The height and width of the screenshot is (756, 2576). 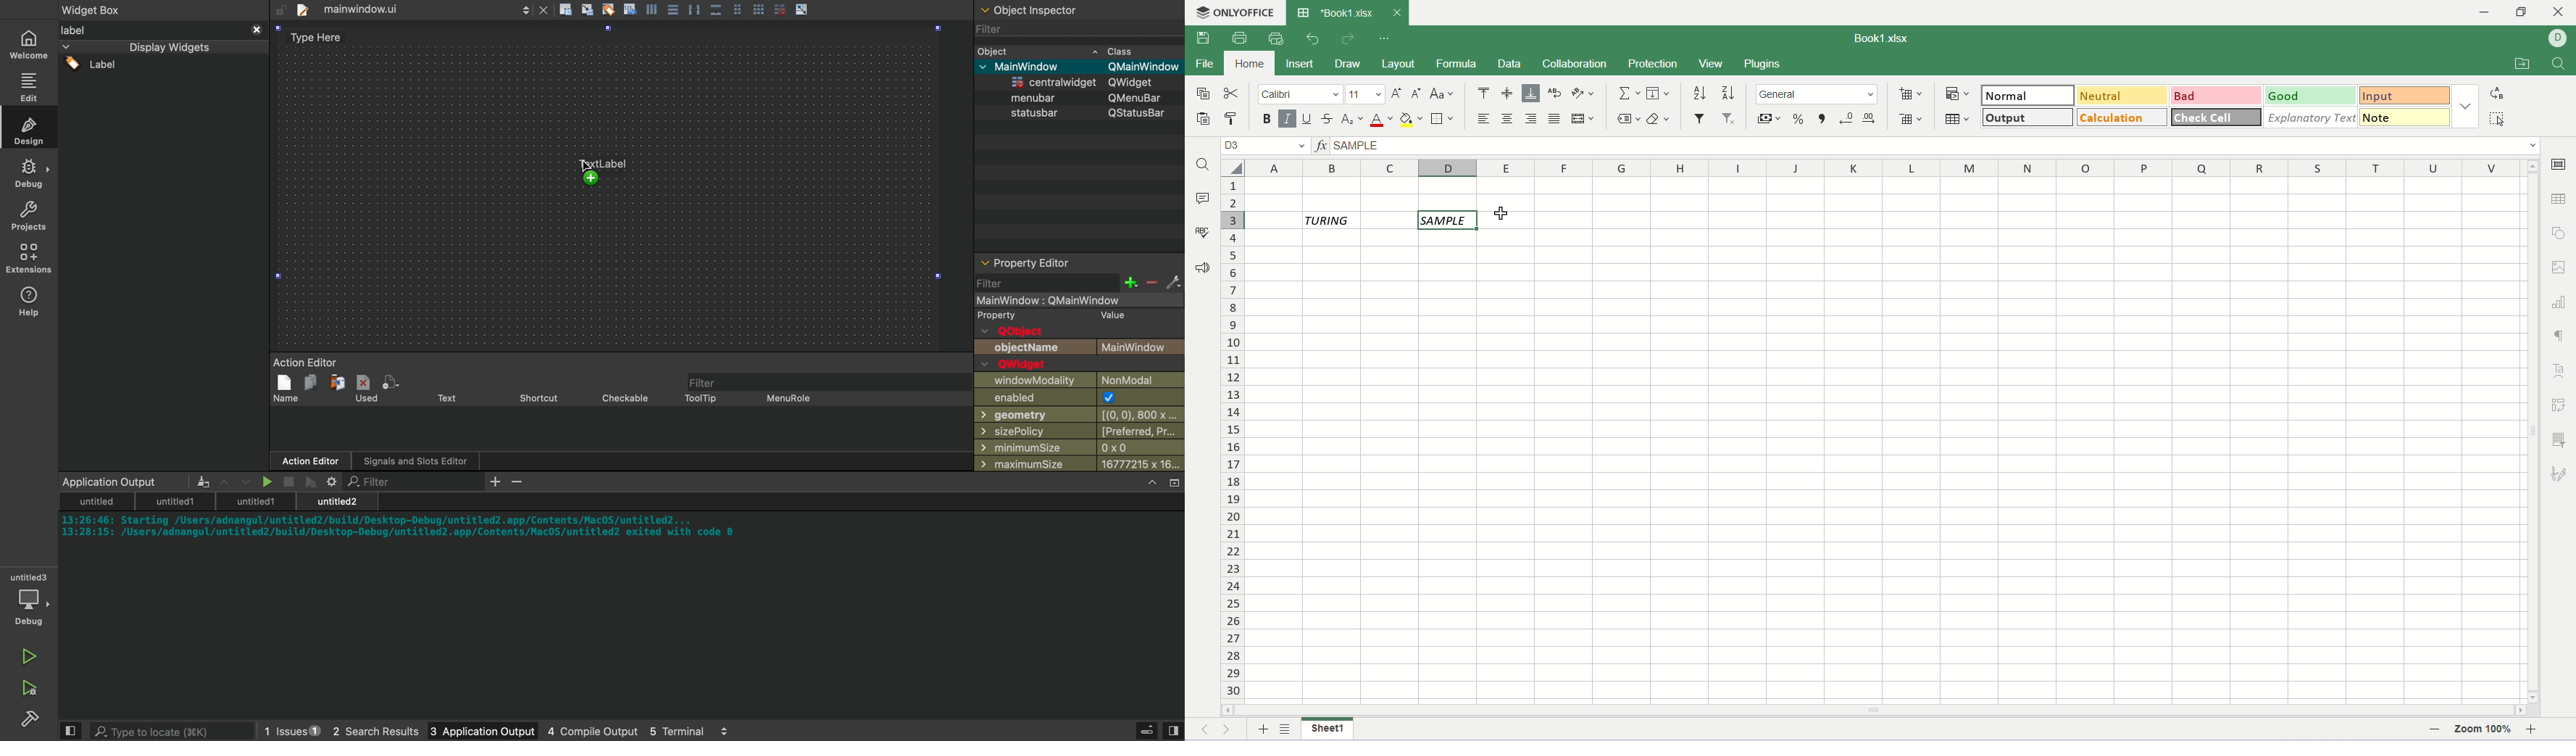 I want to click on open file location, so click(x=2520, y=64).